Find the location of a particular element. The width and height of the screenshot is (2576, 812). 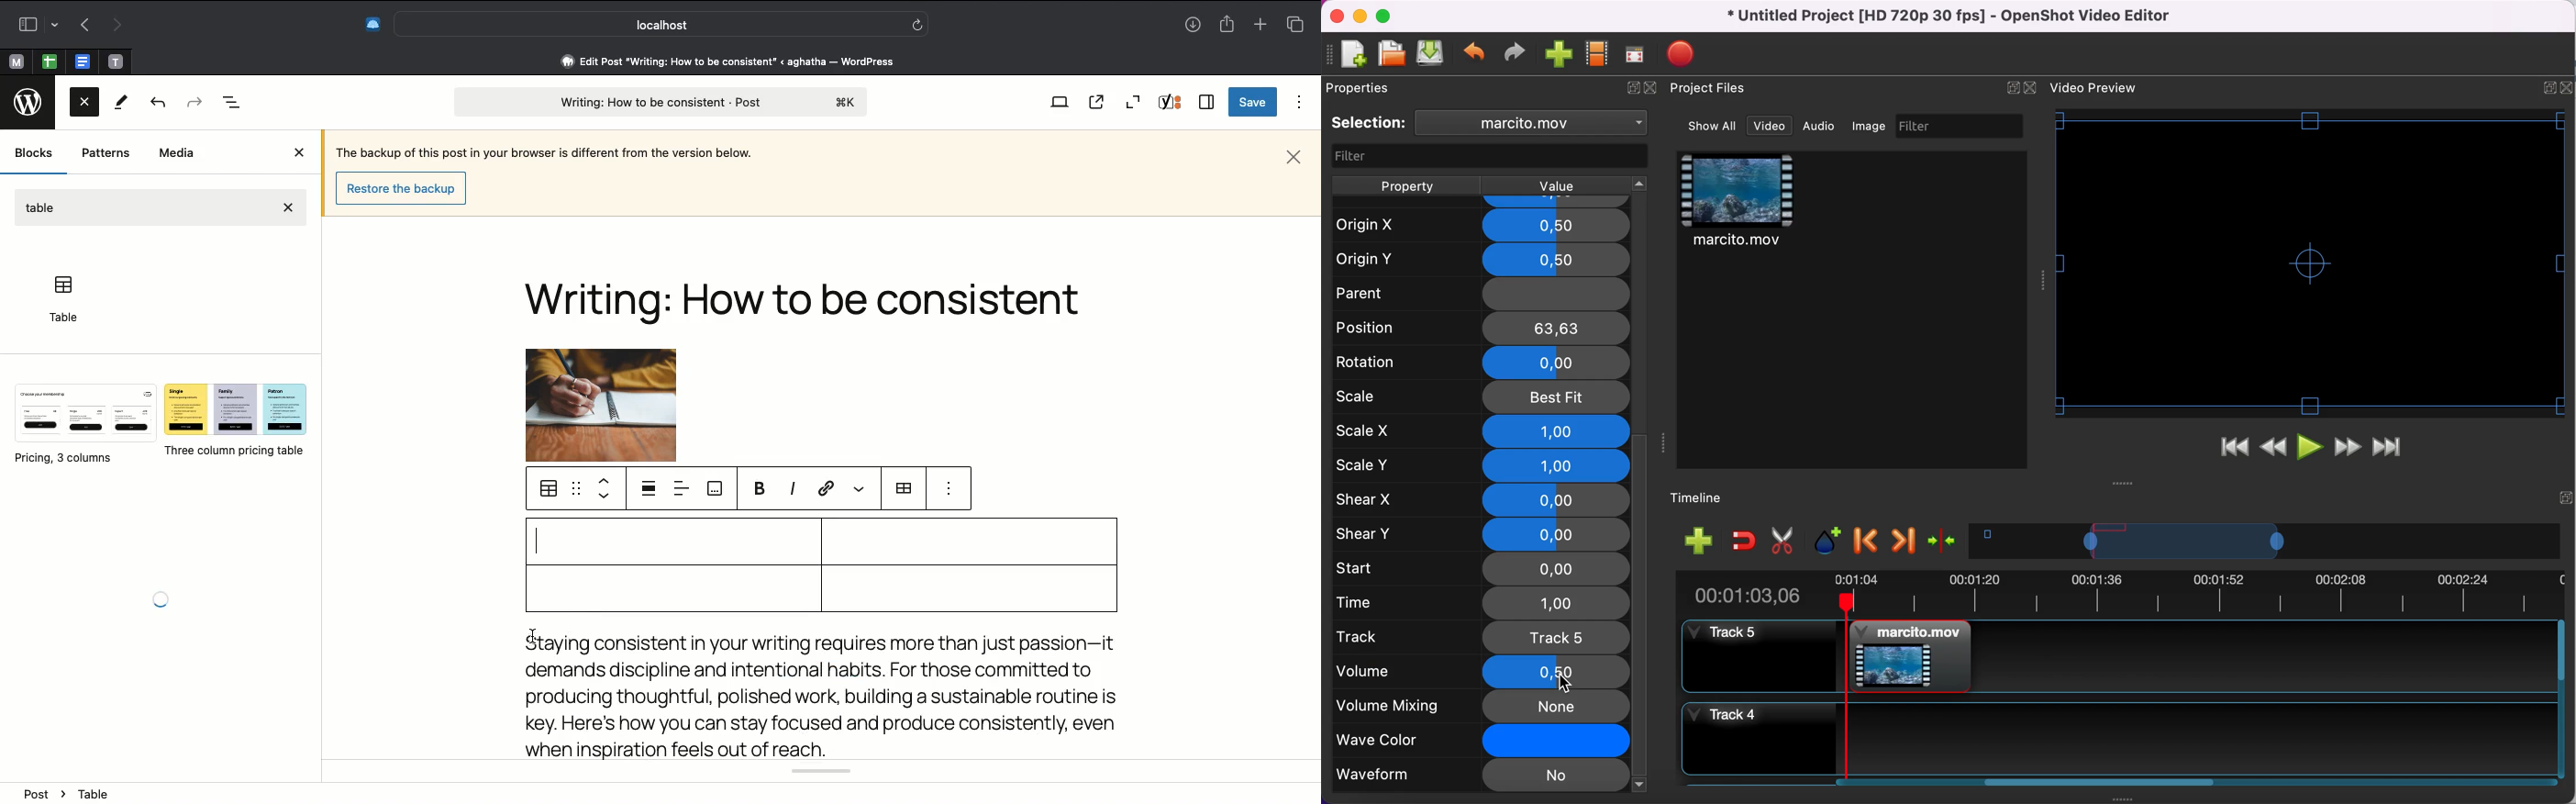

wave form no is located at coordinates (1480, 777).